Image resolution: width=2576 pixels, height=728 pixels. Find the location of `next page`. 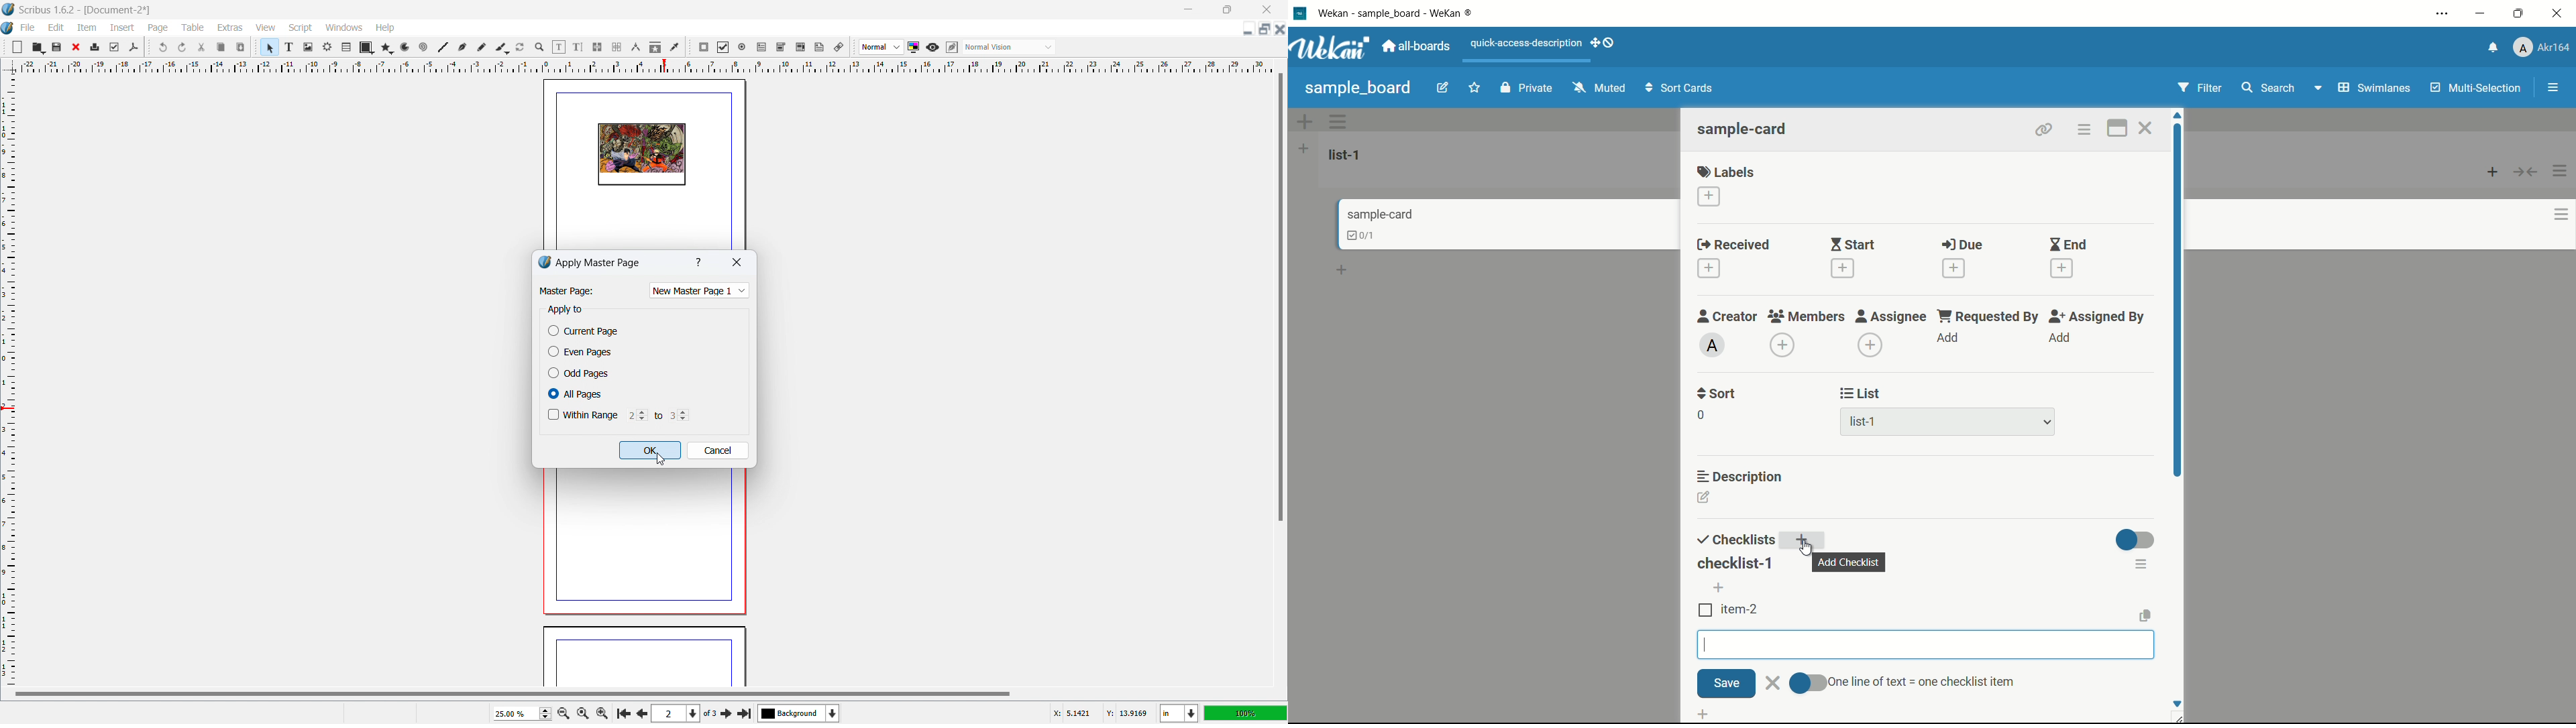

next page is located at coordinates (640, 712).